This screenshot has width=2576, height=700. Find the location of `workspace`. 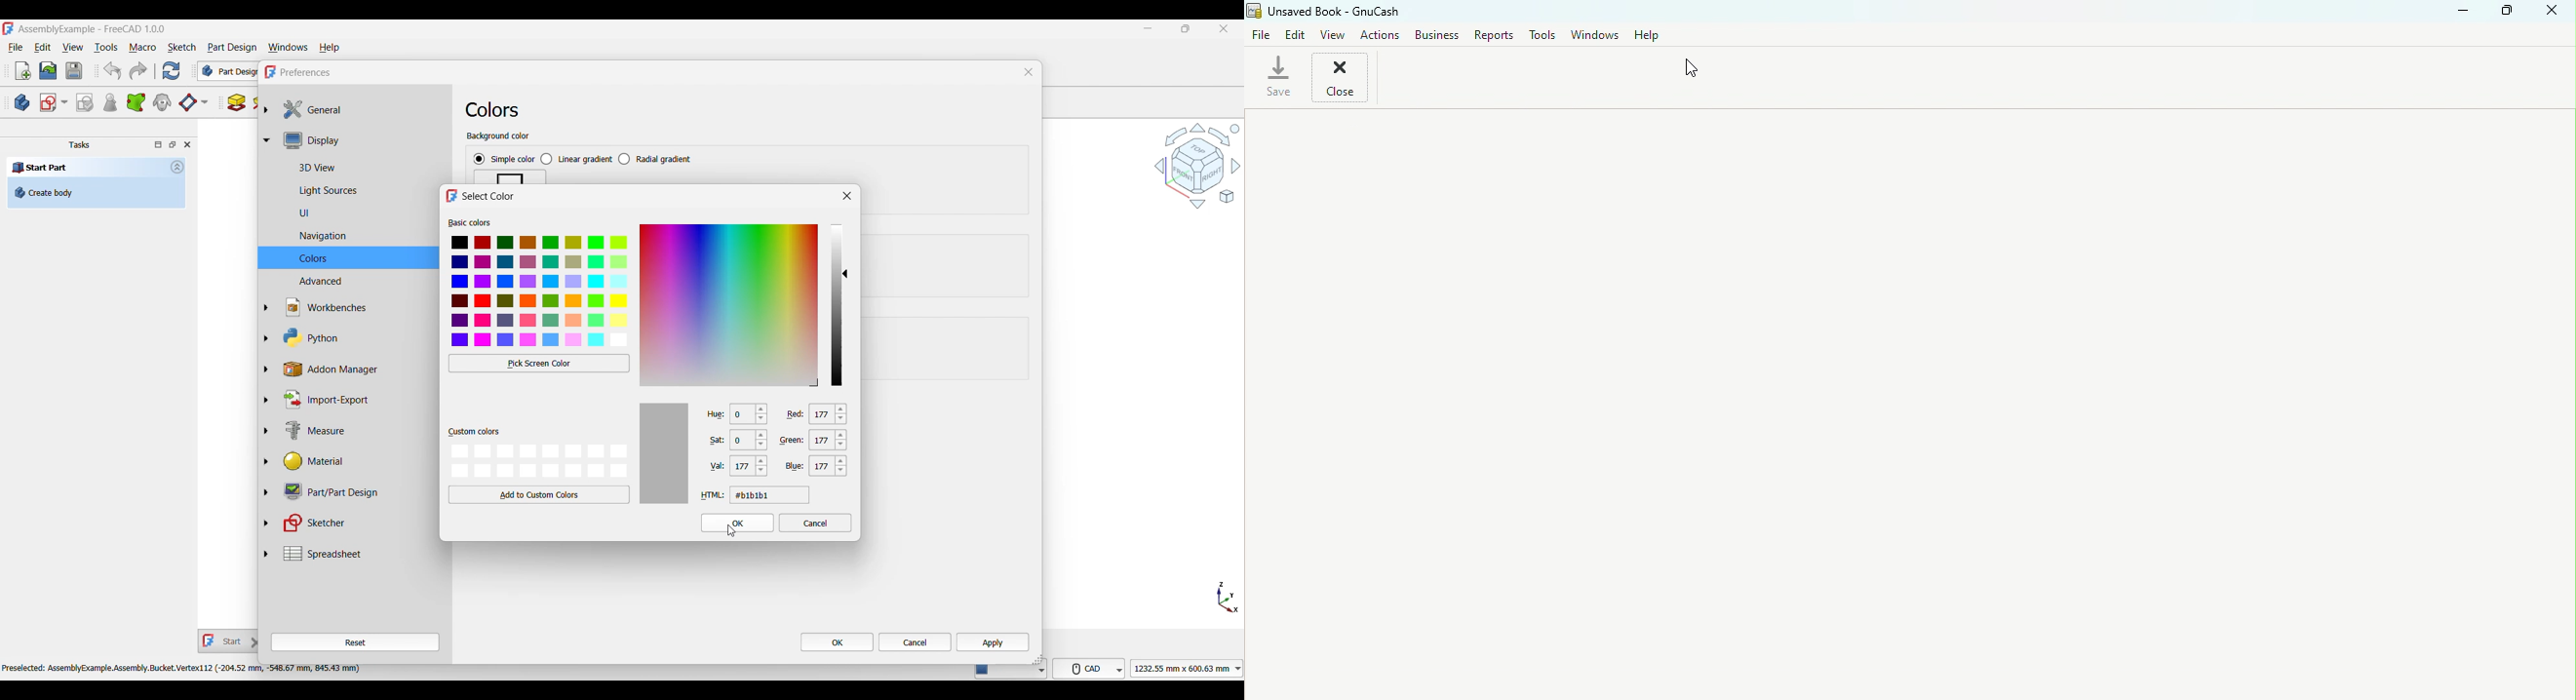

workspace is located at coordinates (1910, 408).